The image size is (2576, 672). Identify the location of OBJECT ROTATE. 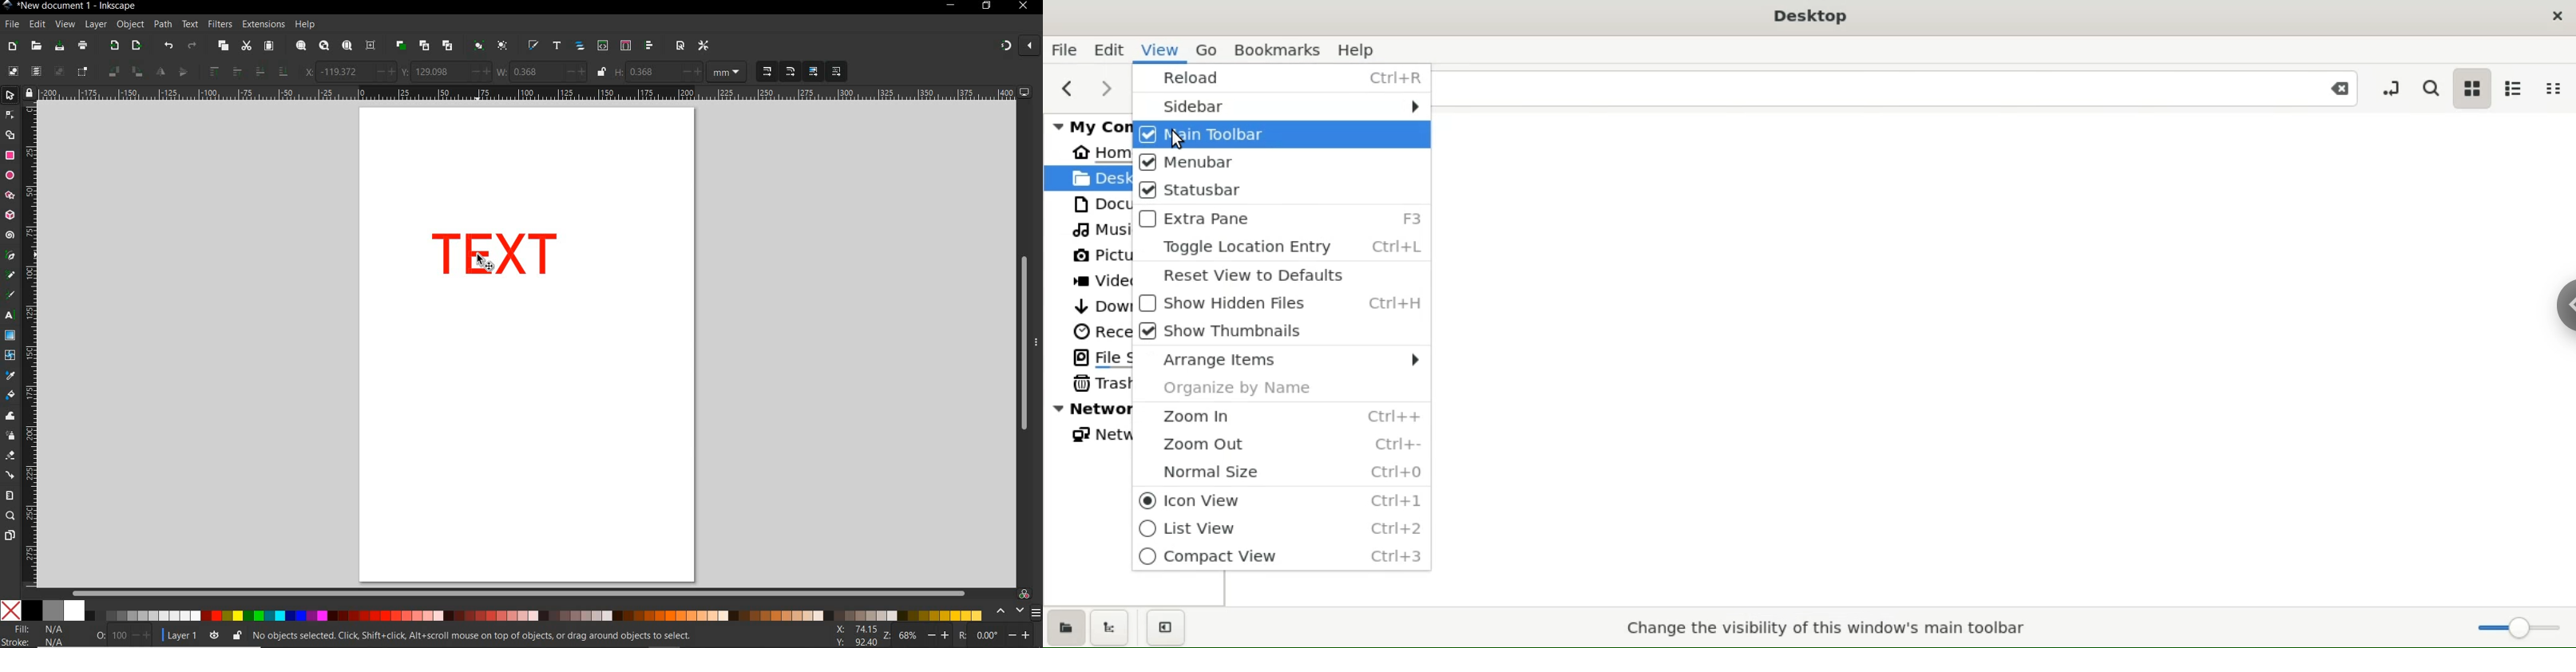
(125, 71).